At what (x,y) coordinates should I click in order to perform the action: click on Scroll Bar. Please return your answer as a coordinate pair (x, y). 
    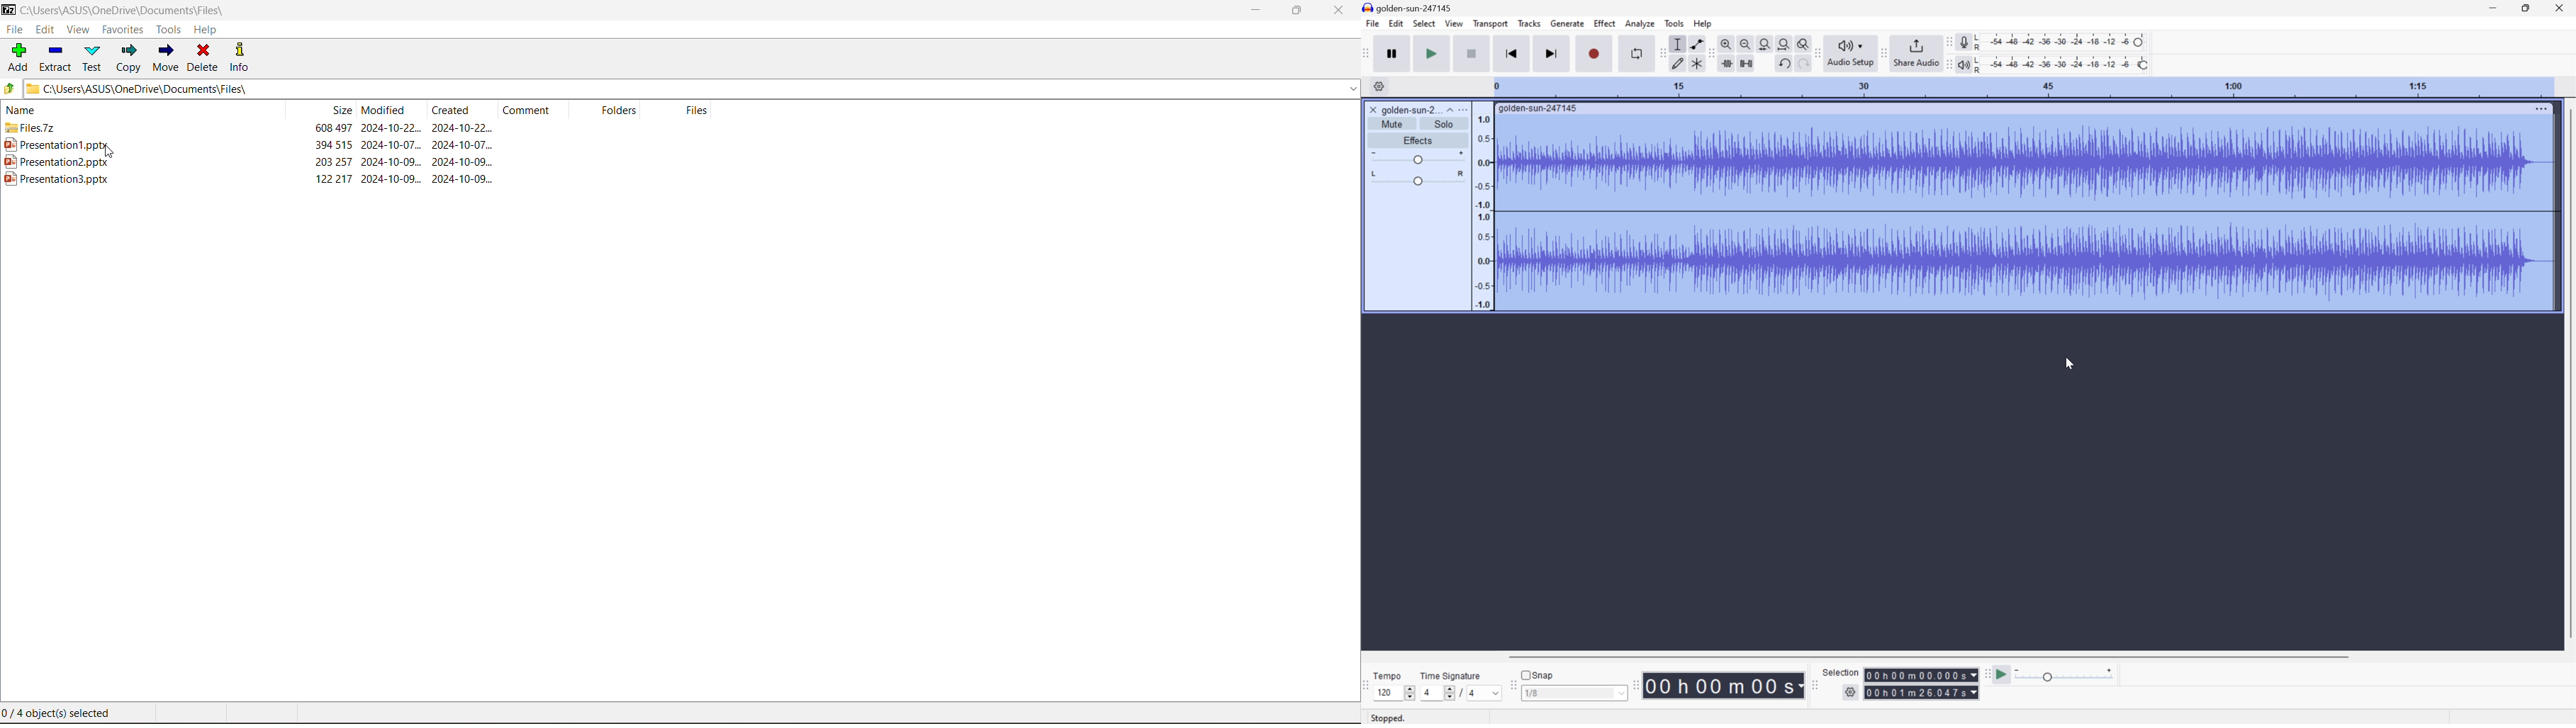
    Looking at the image, I should click on (2569, 372).